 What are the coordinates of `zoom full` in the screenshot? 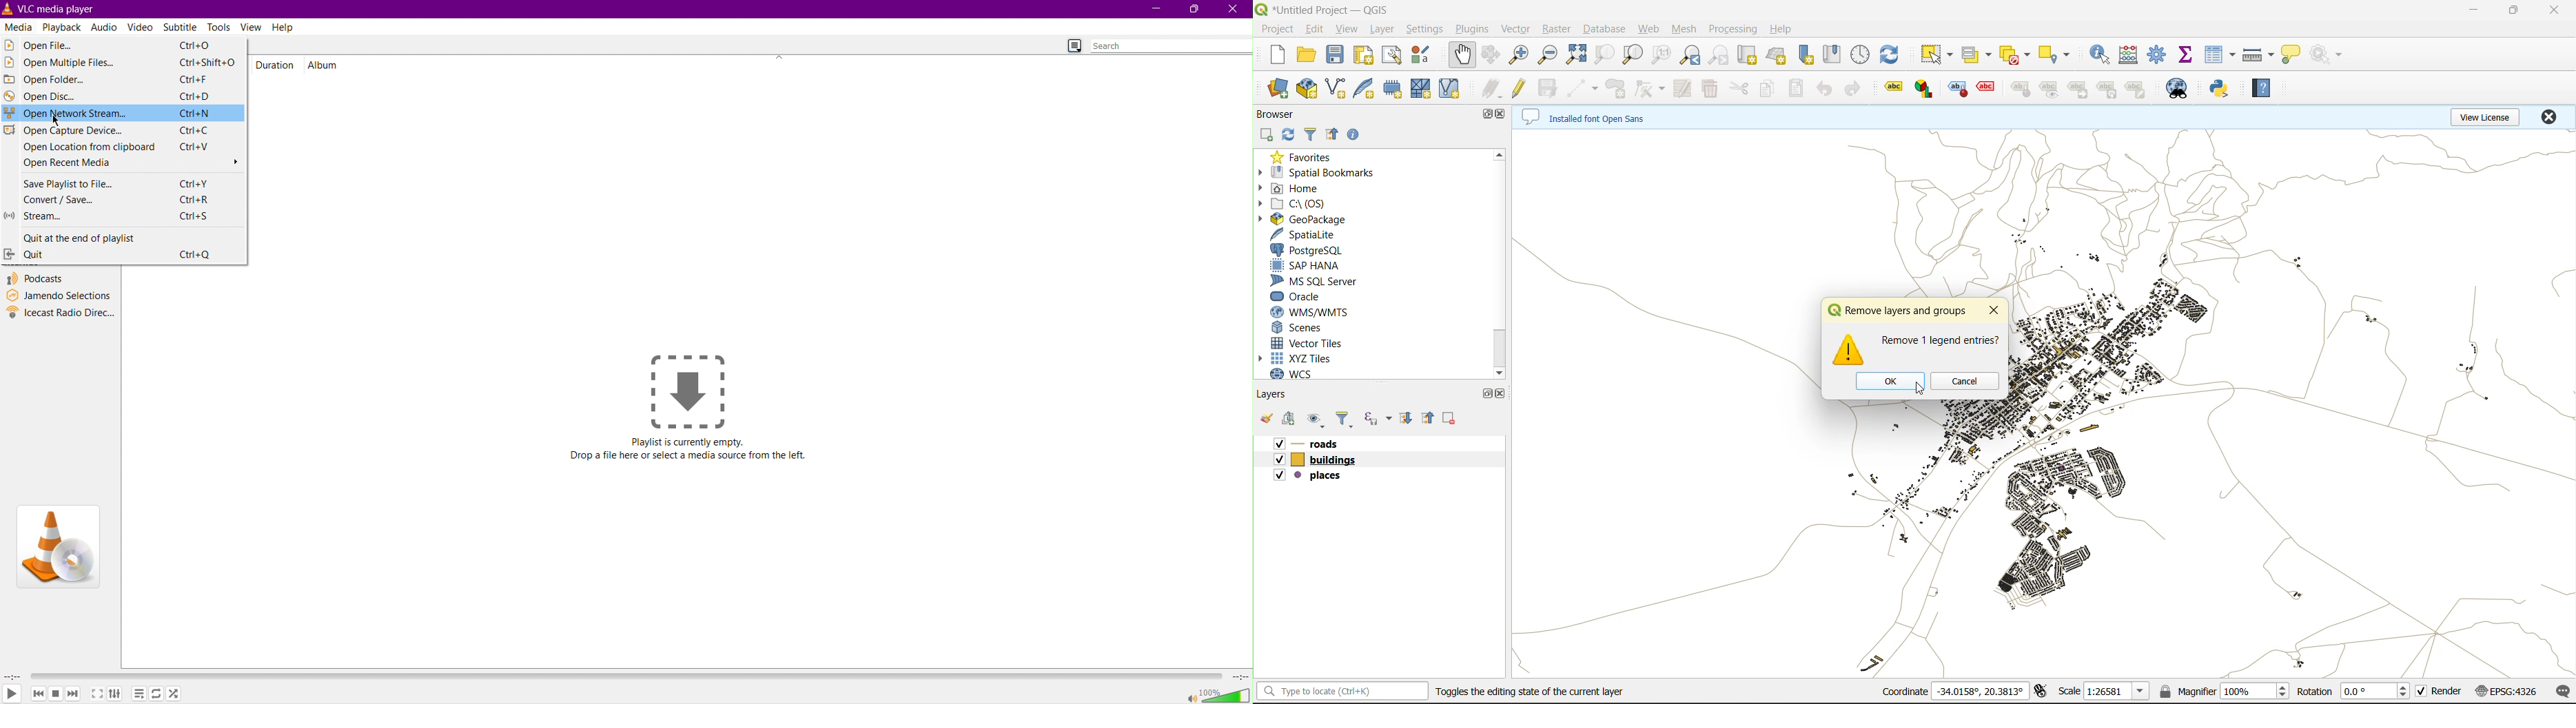 It's located at (1579, 55).